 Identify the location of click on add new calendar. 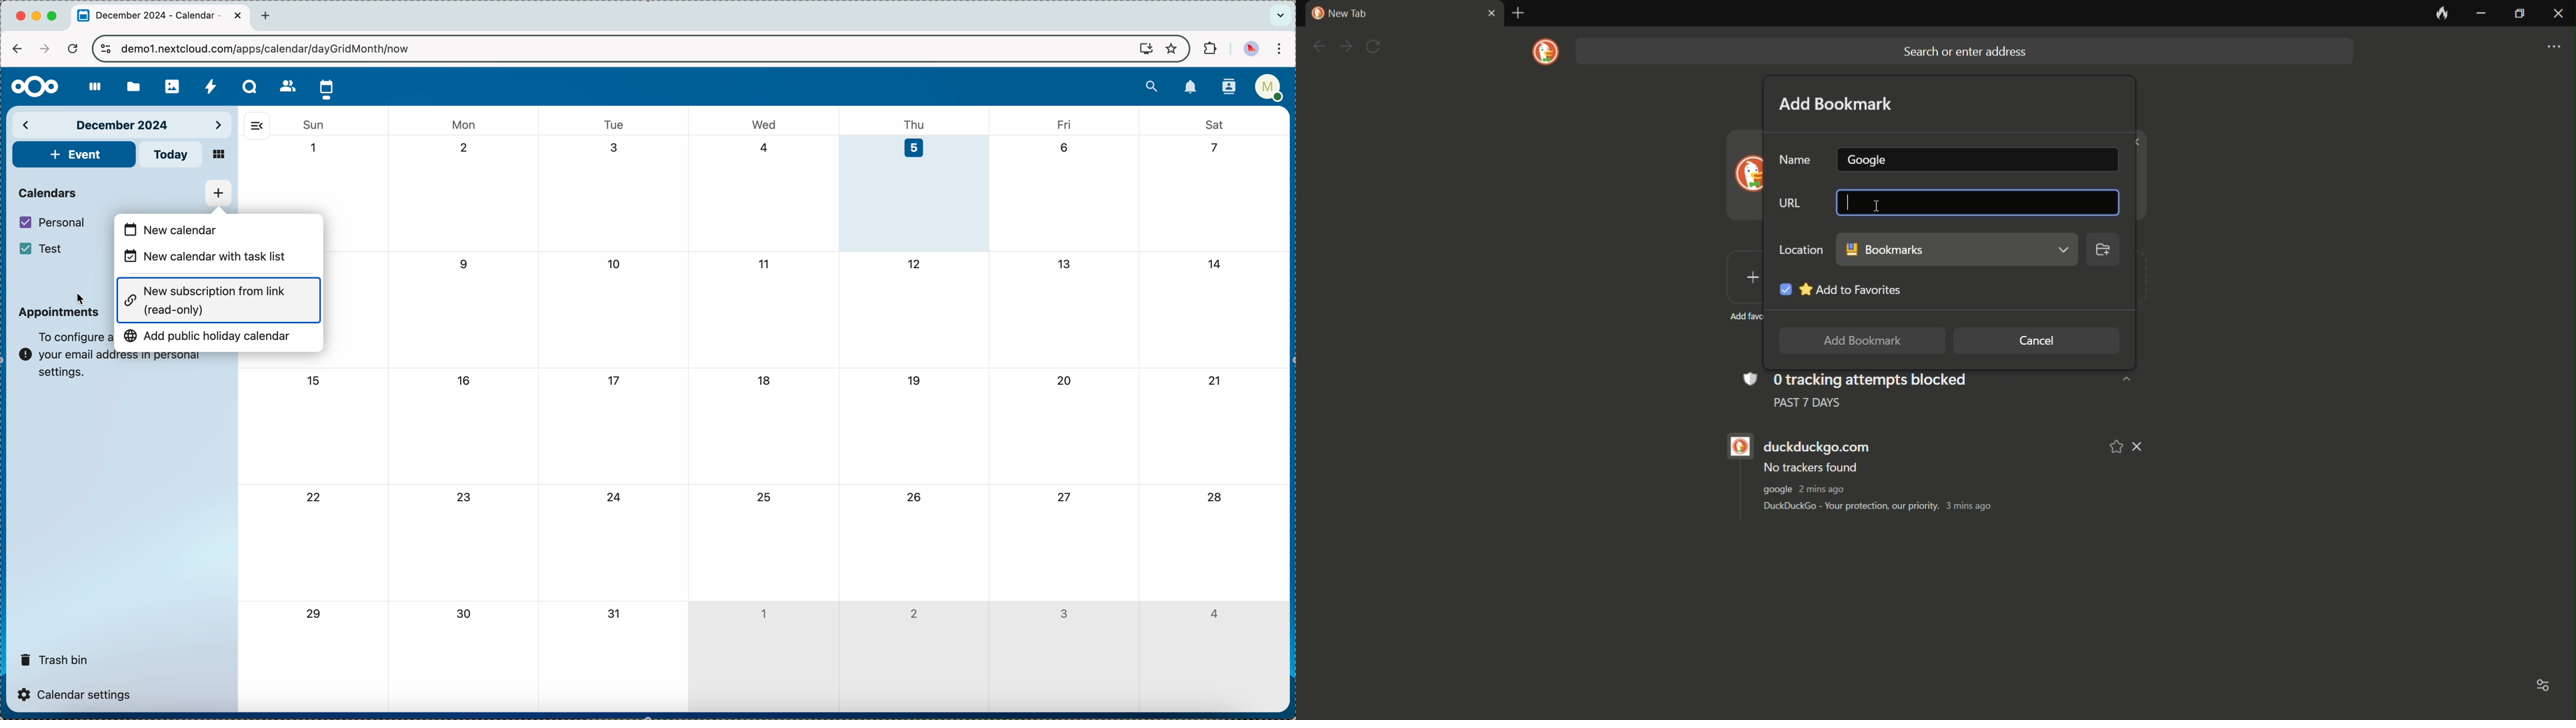
(218, 193).